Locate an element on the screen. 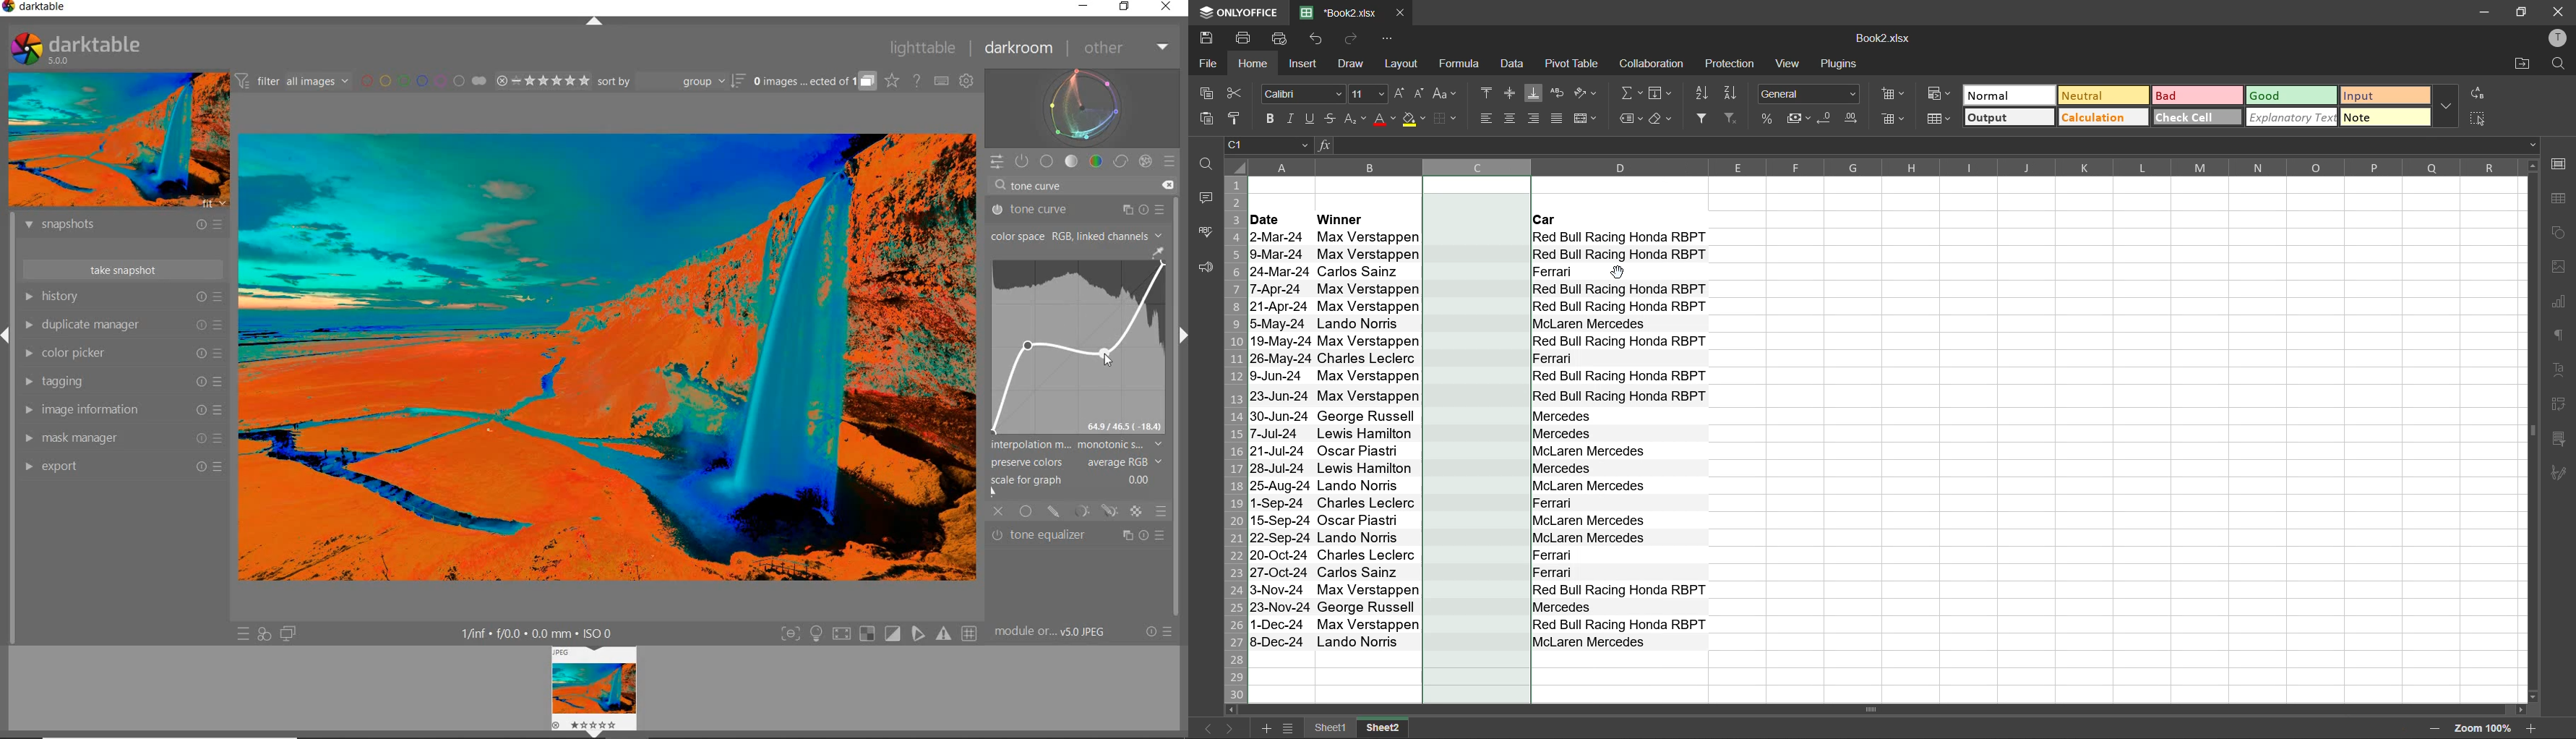 The height and width of the screenshot is (756, 2576). slicer is located at coordinates (2562, 439).